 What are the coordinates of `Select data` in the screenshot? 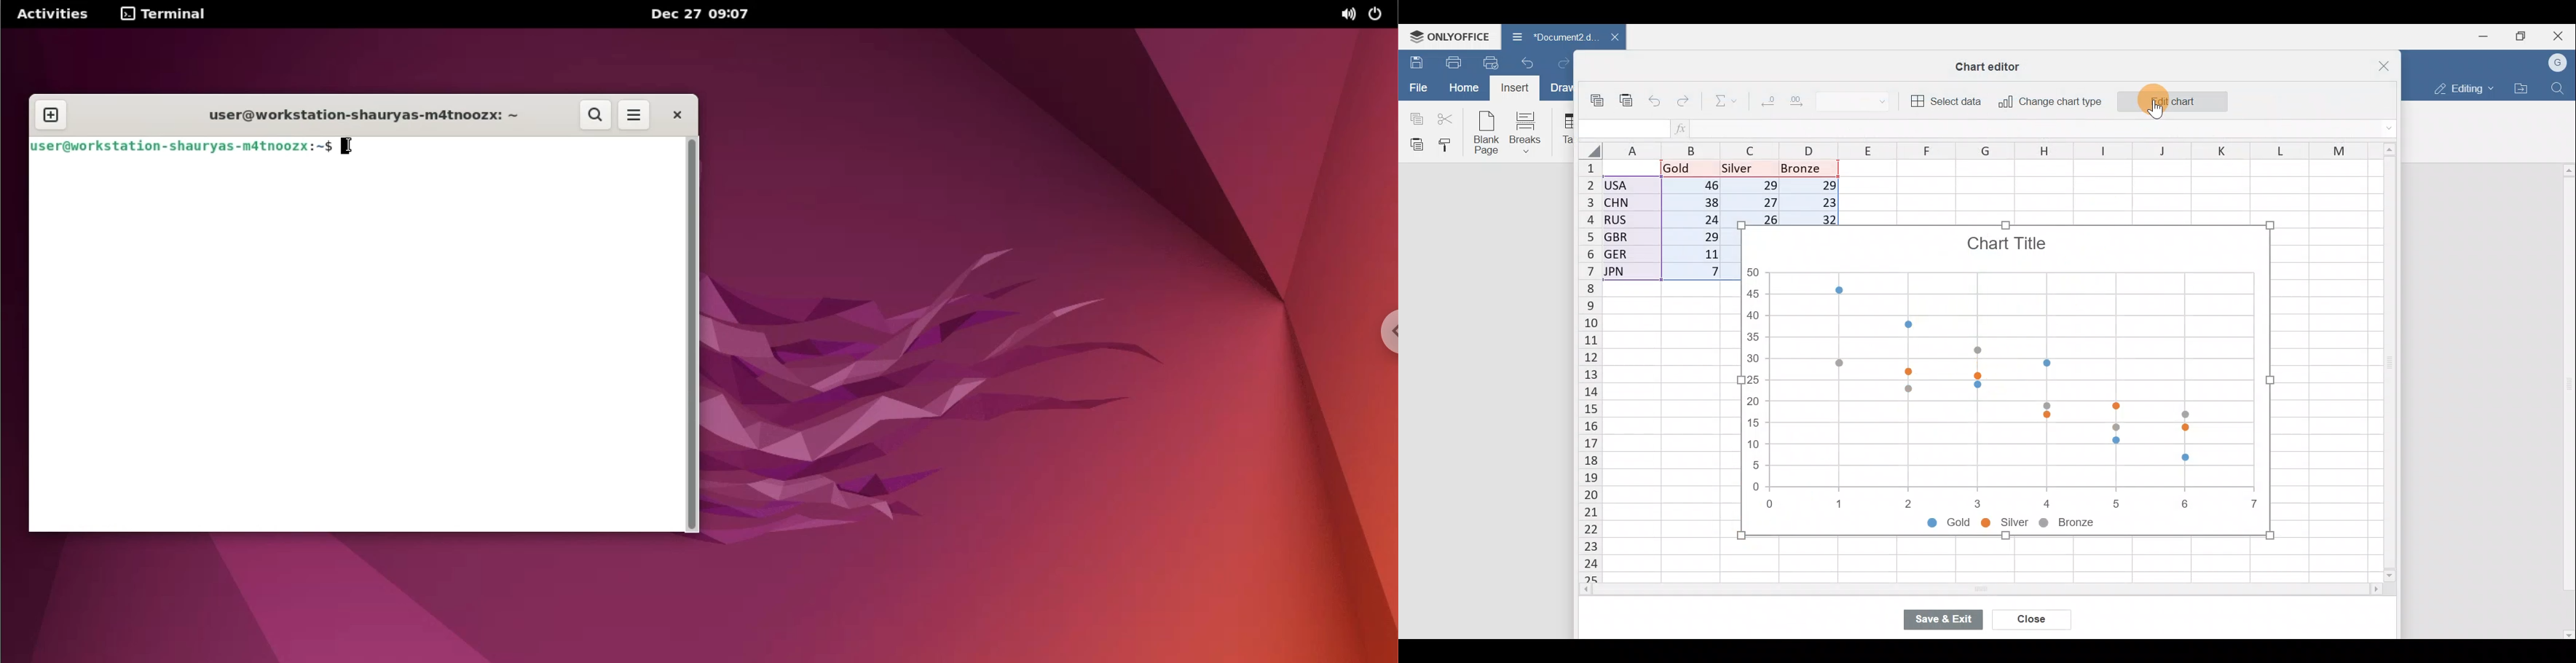 It's located at (1948, 101).